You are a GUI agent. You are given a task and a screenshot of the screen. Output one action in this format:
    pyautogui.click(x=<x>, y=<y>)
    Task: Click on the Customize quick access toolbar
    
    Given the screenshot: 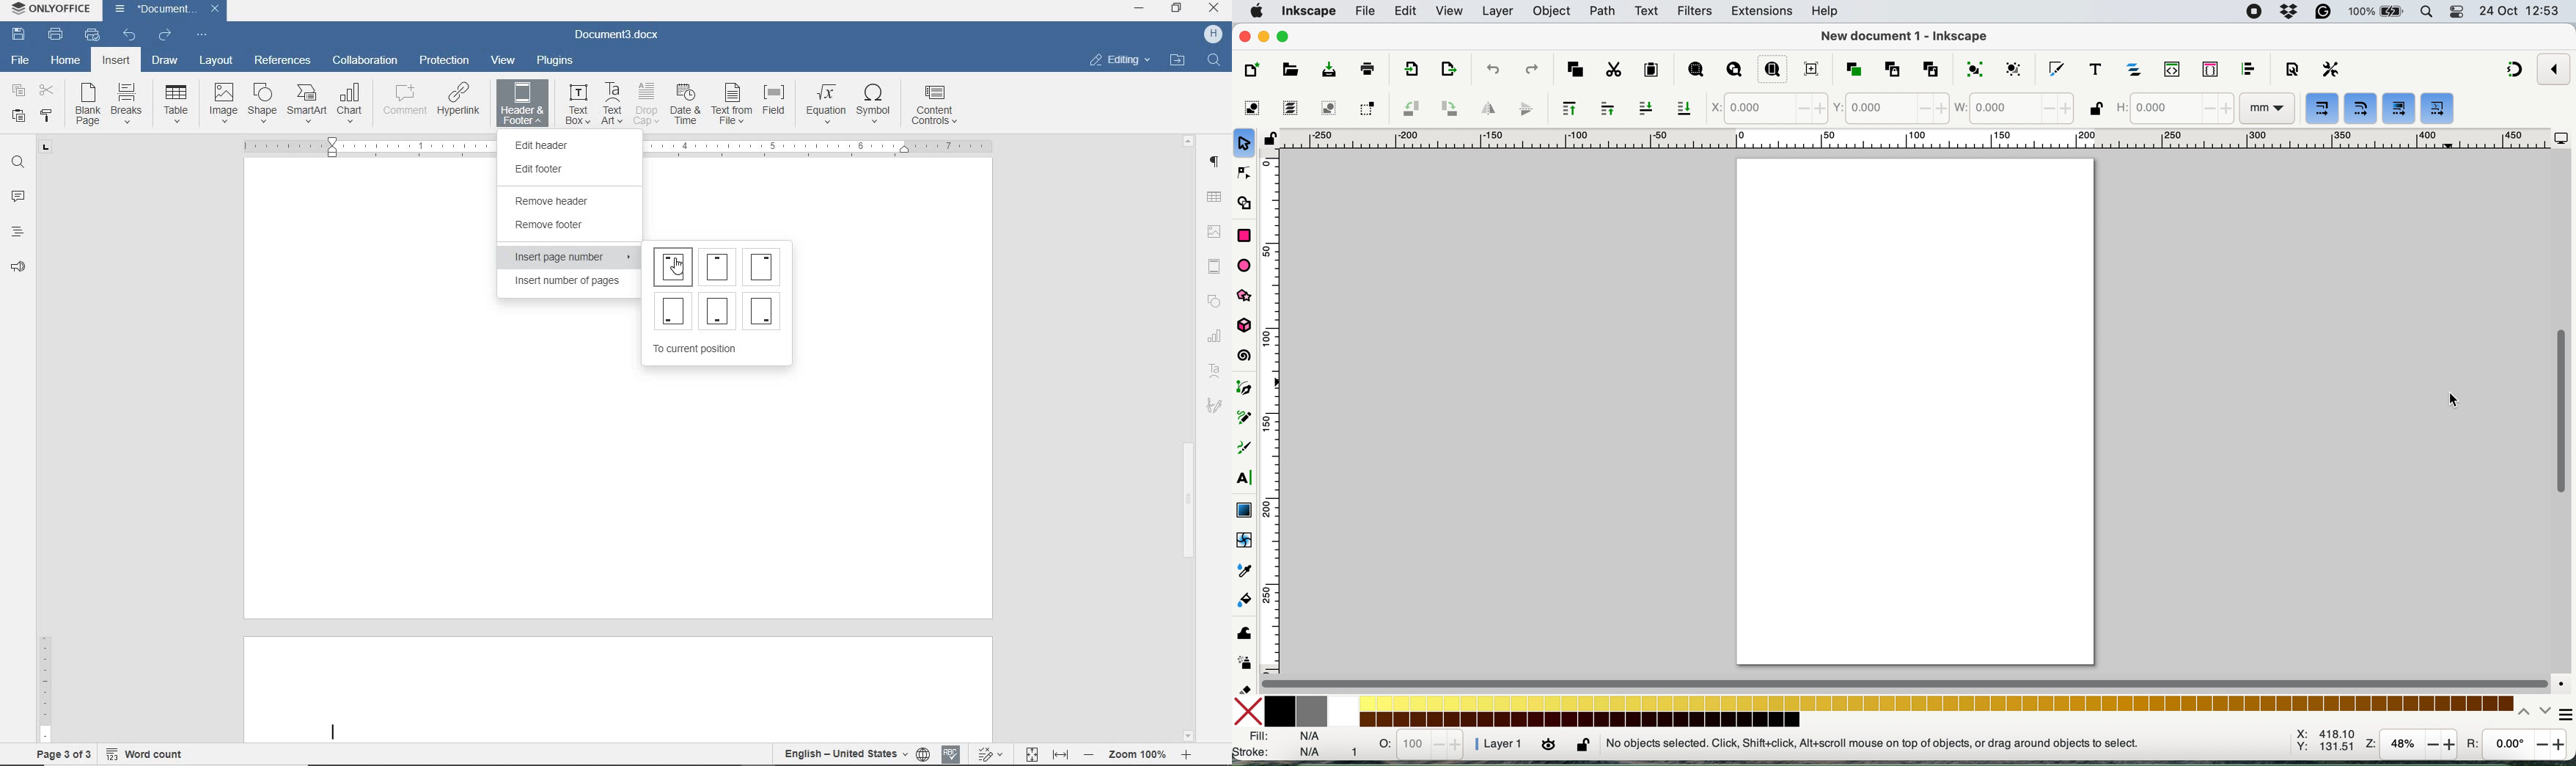 What is the action you would take?
    pyautogui.click(x=205, y=33)
    